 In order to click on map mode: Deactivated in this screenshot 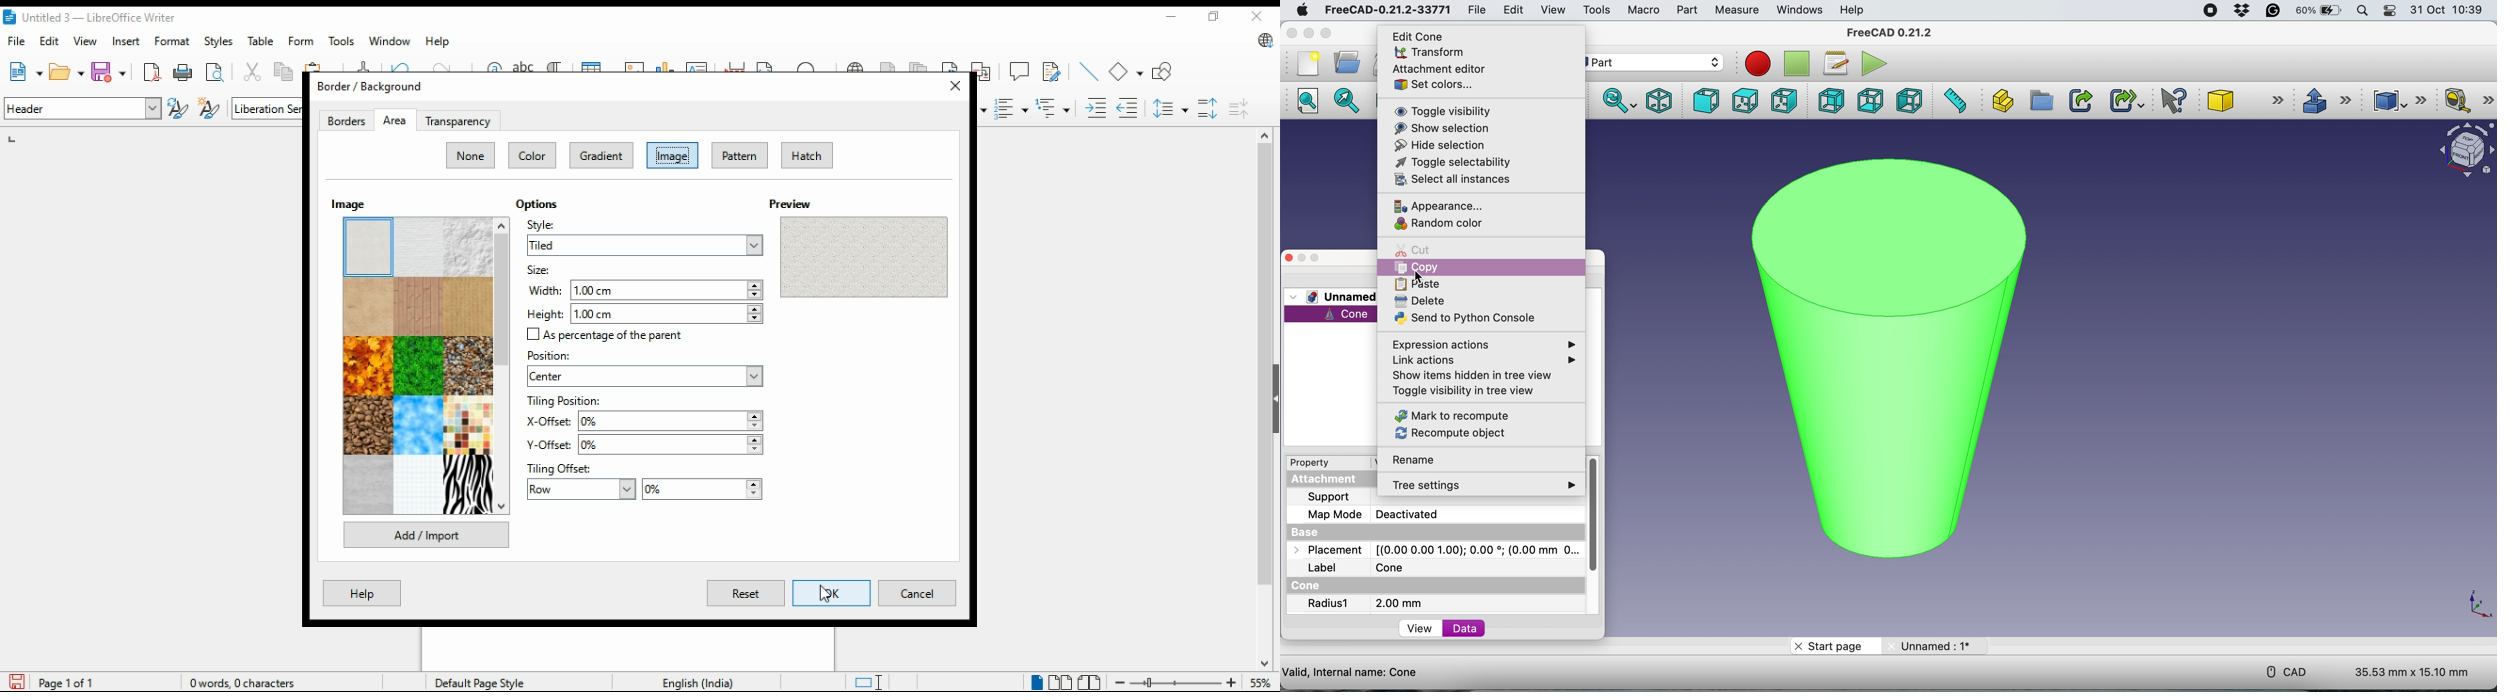, I will do `click(1384, 514)`.